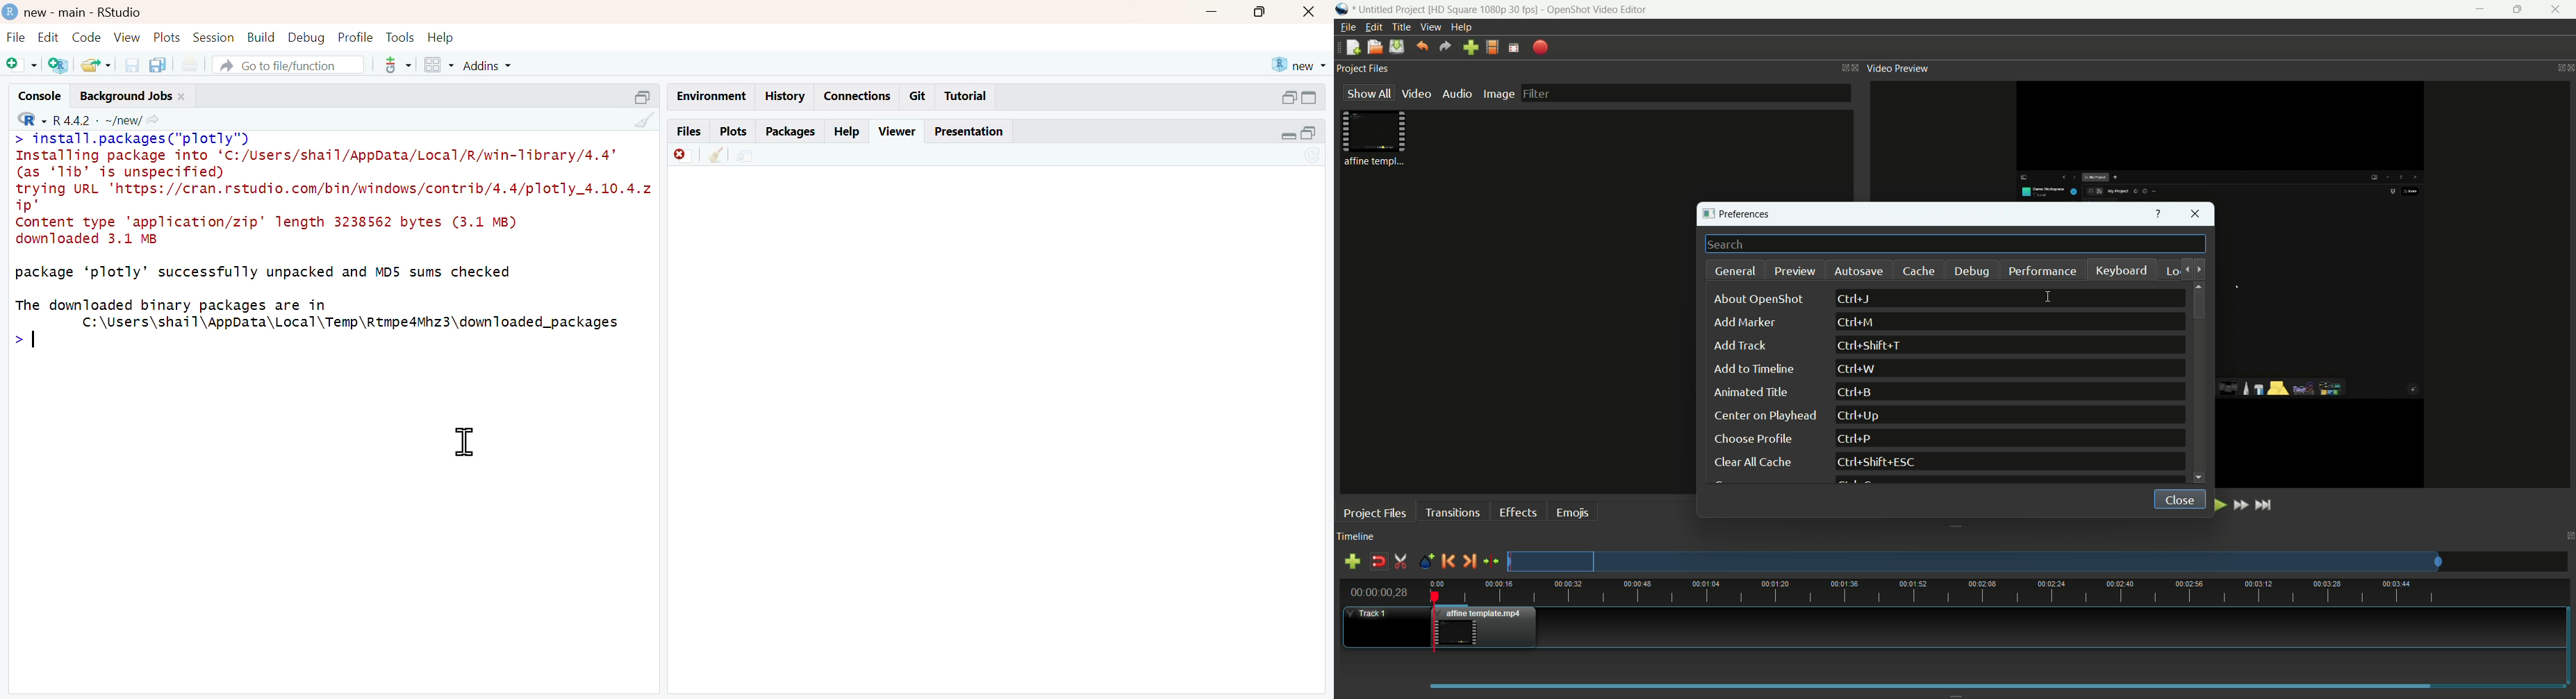 This screenshot has width=2576, height=700. What do you see at coordinates (1401, 27) in the screenshot?
I see `title menu` at bounding box center [1401, 27].